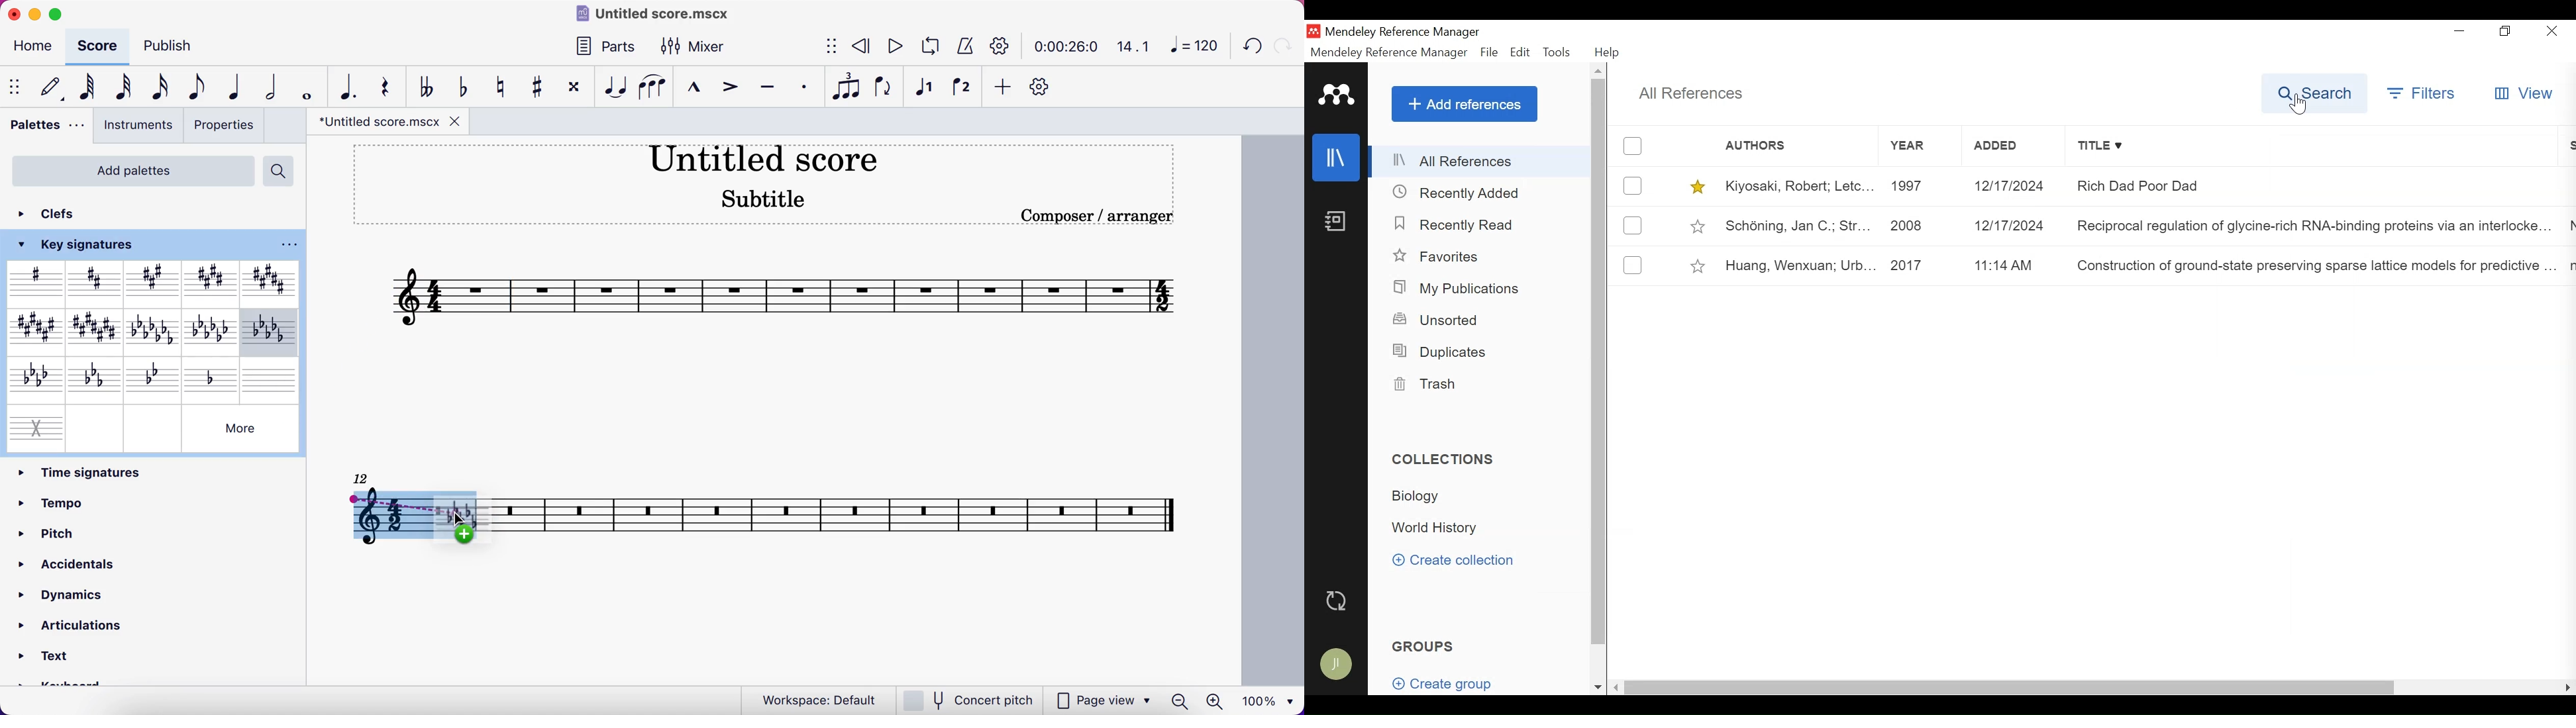 Image resolution: width=2576 pixels, height=728 pixels. Describe the element at coordinates (1632, 146) in the screenshot. I see `(un)select` at that location.